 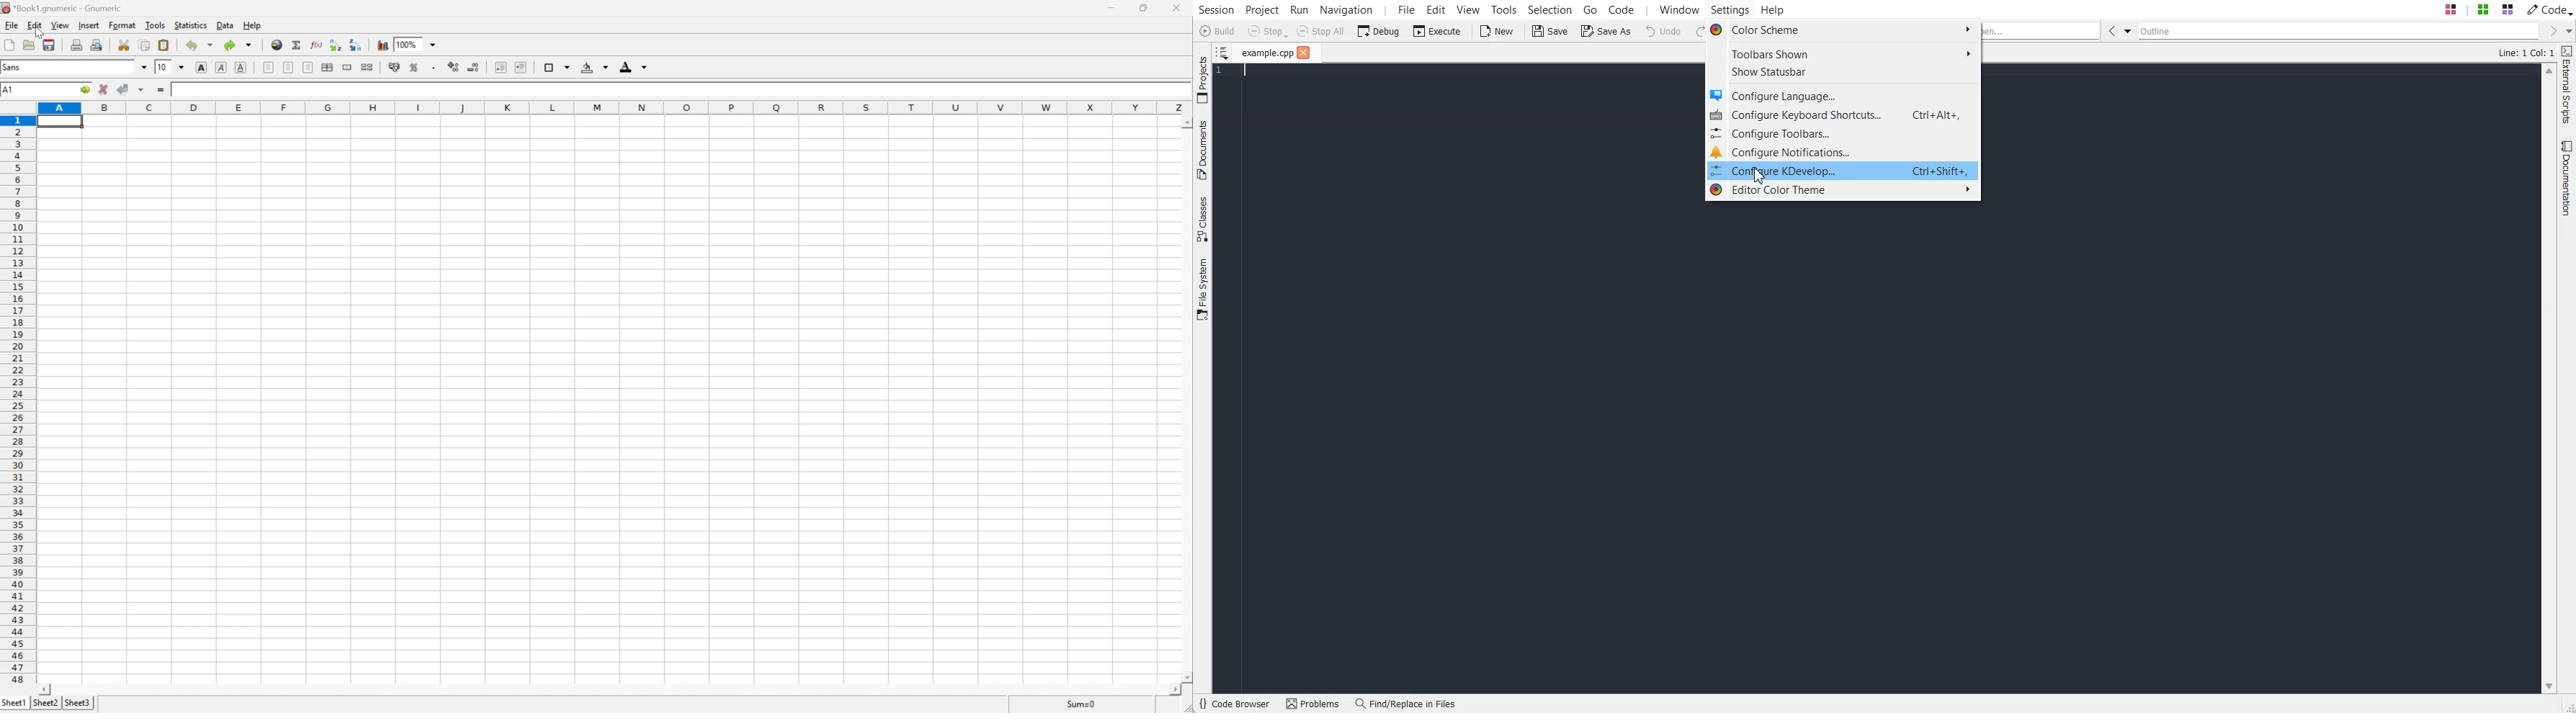 I want to click on enter formula, so click(x=164, y=88).